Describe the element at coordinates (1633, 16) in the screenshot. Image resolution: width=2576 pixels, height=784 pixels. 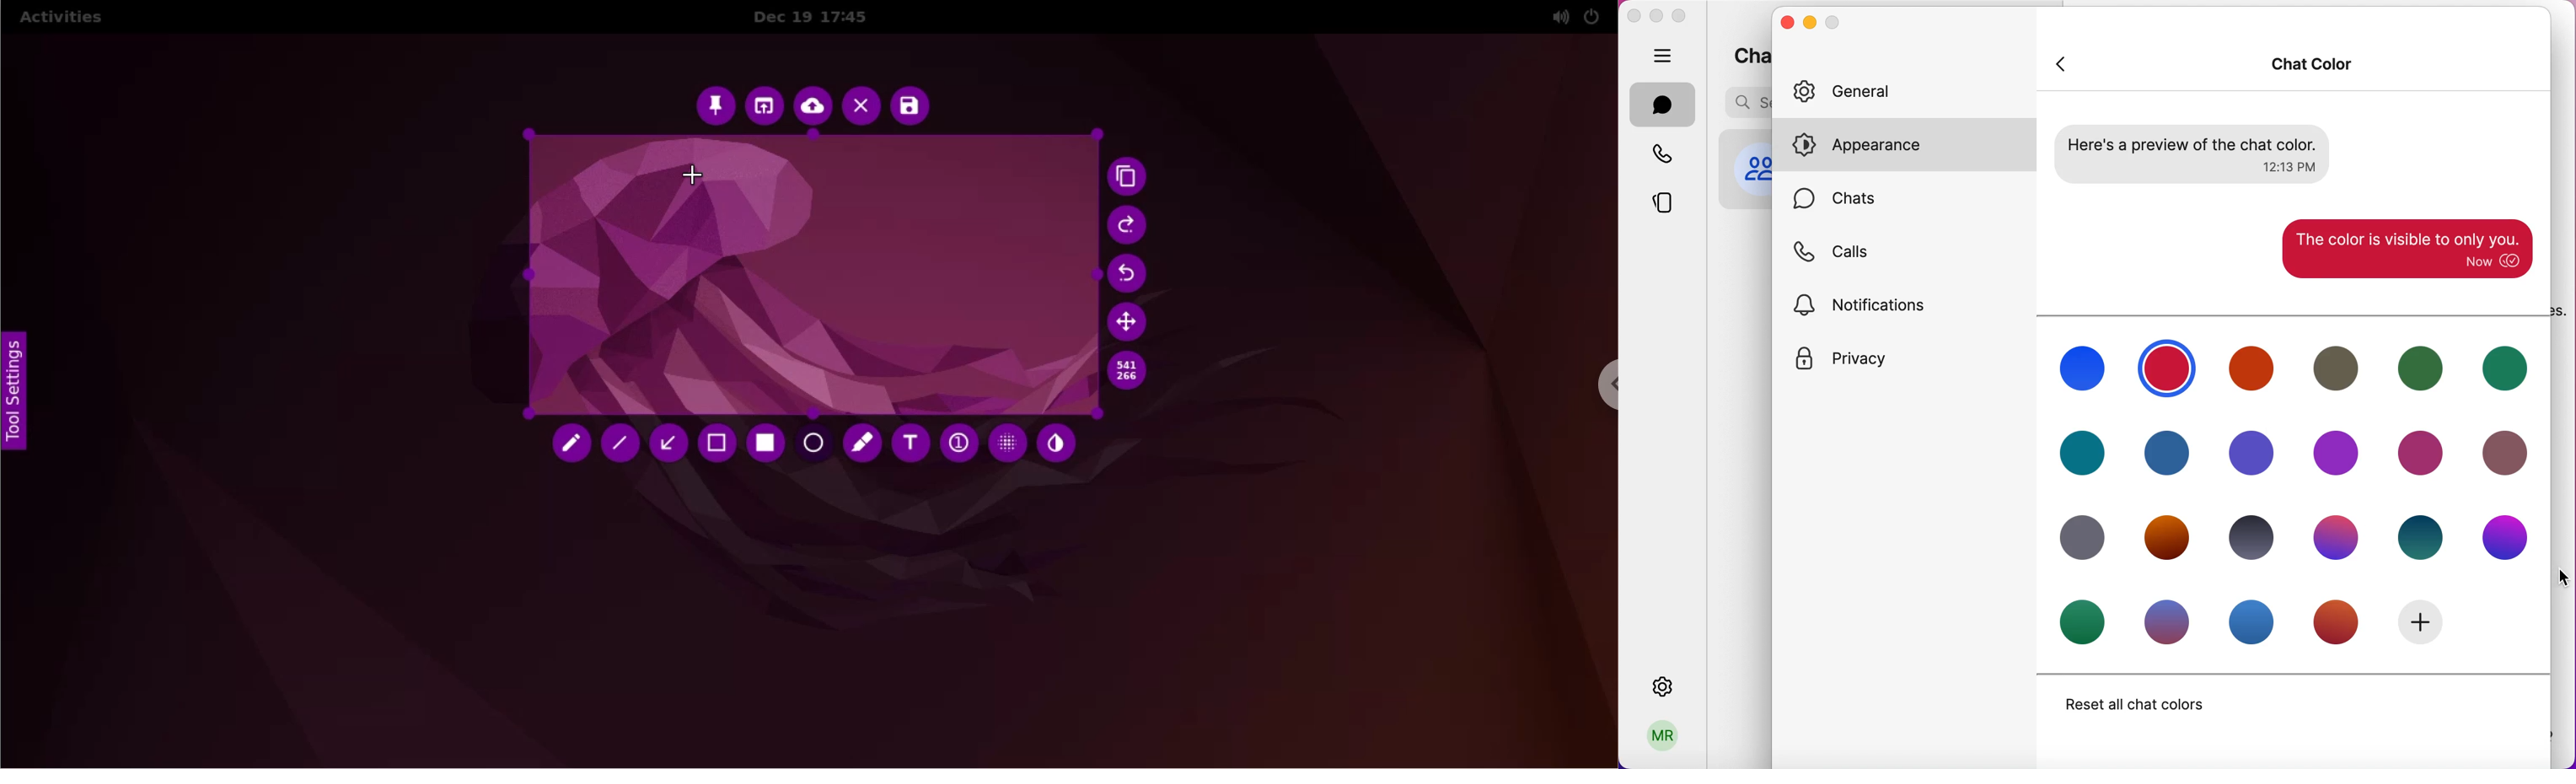
I see `close` at that location.